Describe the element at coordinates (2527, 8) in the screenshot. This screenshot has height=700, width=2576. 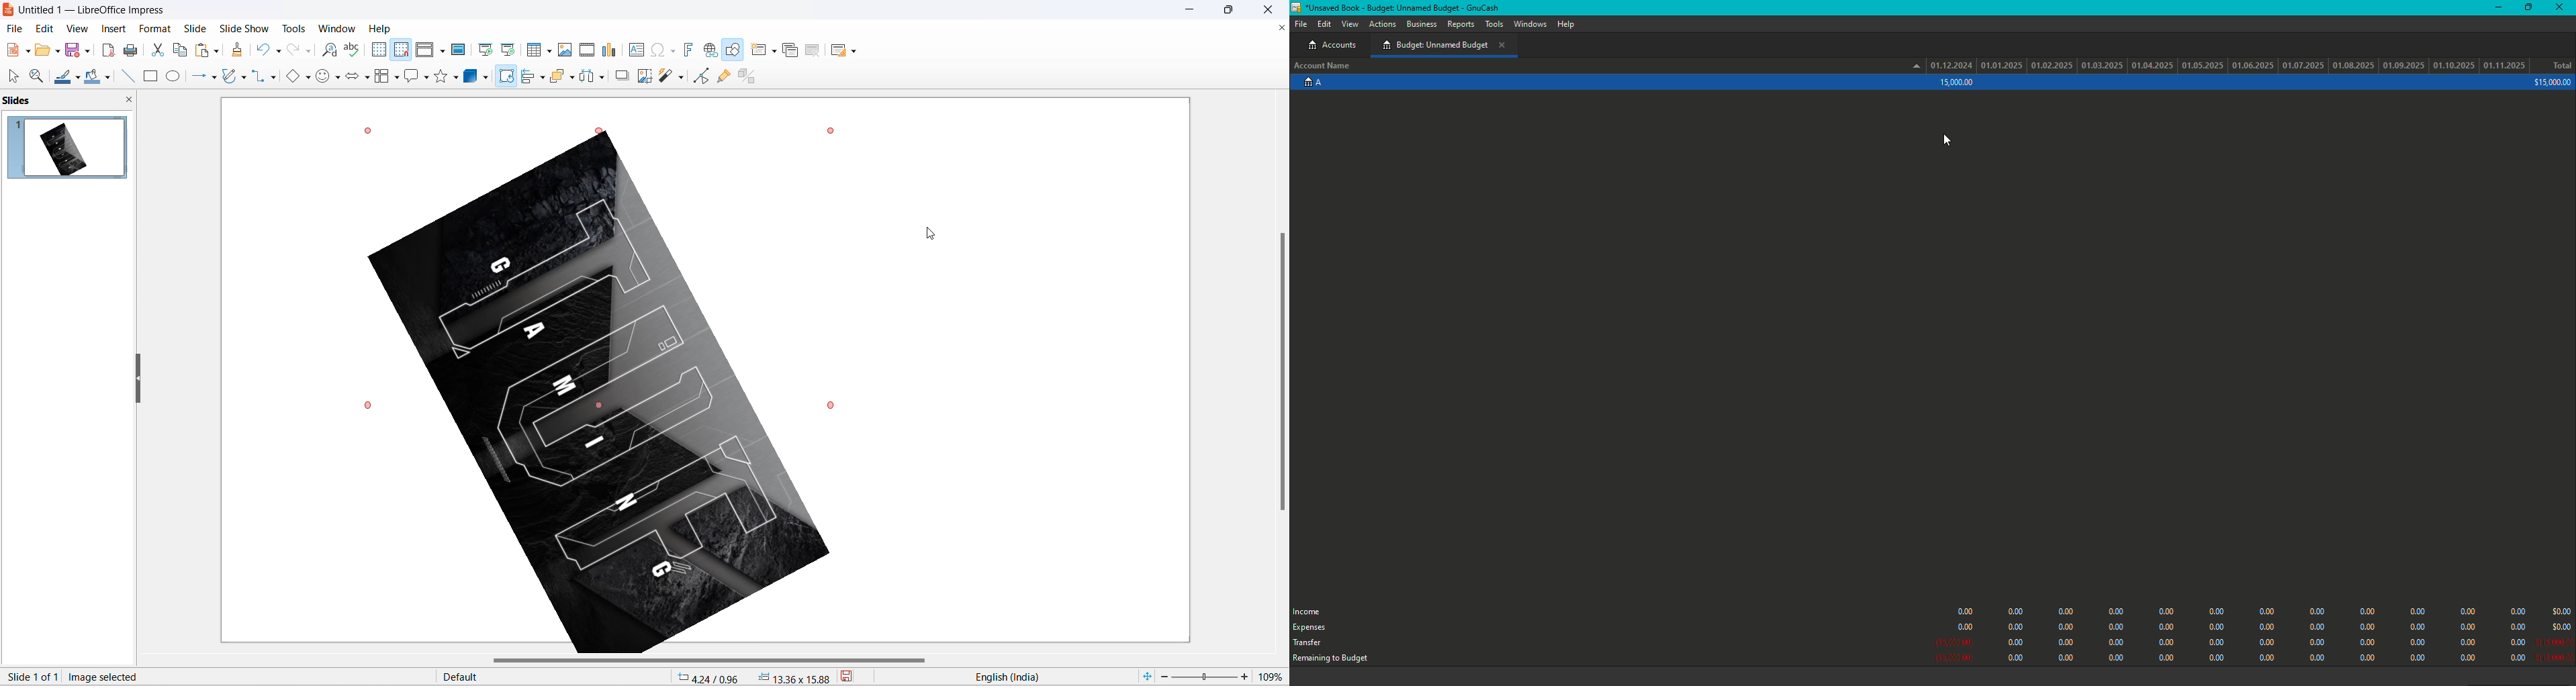
I see `Restore` at that location.